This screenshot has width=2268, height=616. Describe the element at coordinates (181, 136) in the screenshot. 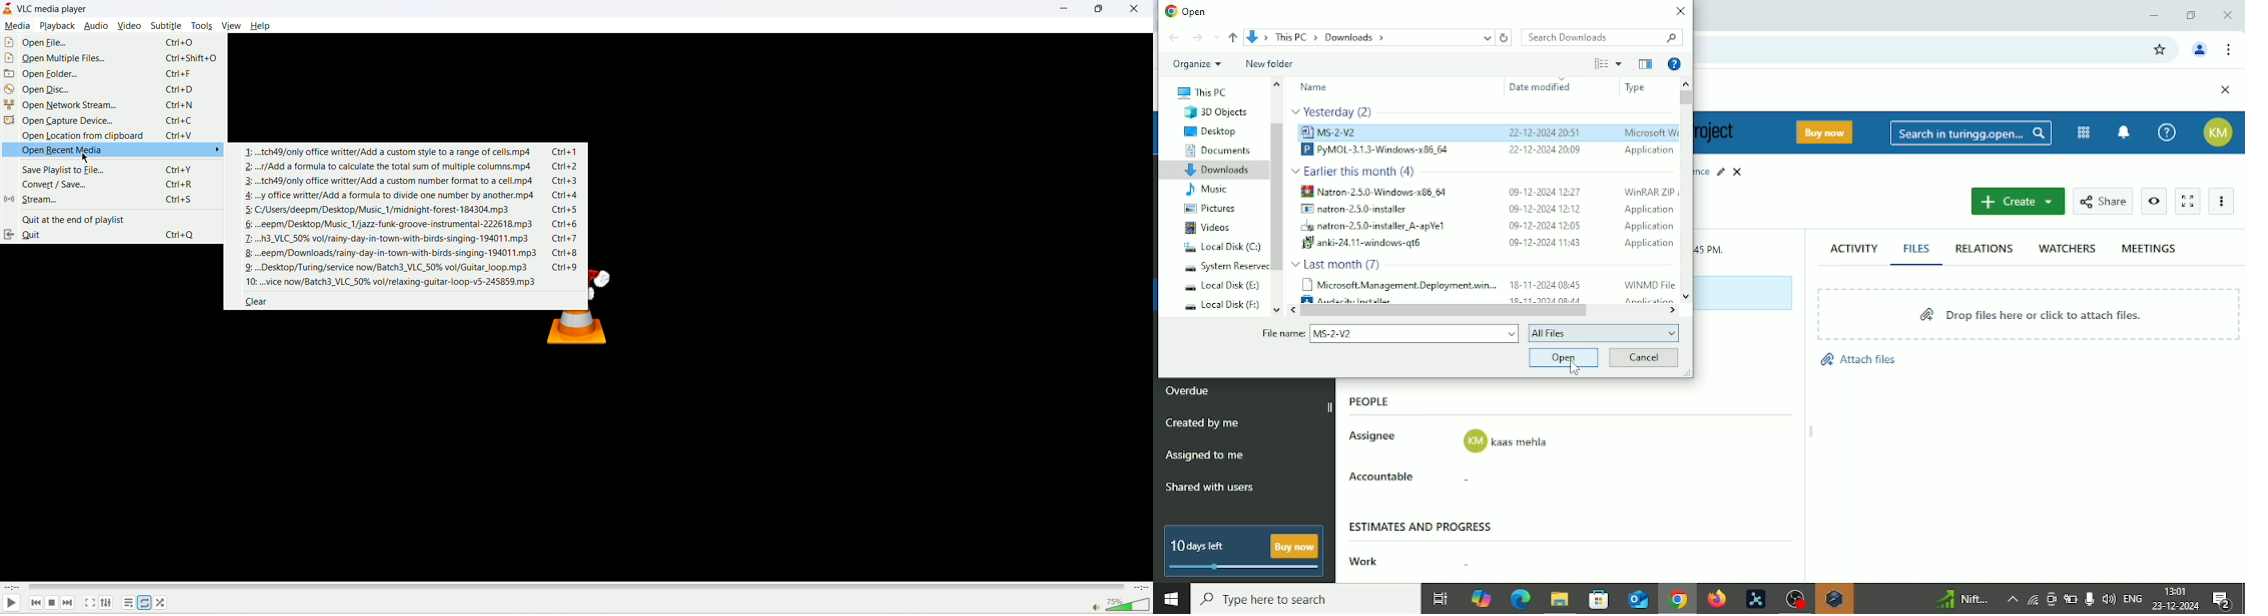

I see `ctrl+V` at that location.